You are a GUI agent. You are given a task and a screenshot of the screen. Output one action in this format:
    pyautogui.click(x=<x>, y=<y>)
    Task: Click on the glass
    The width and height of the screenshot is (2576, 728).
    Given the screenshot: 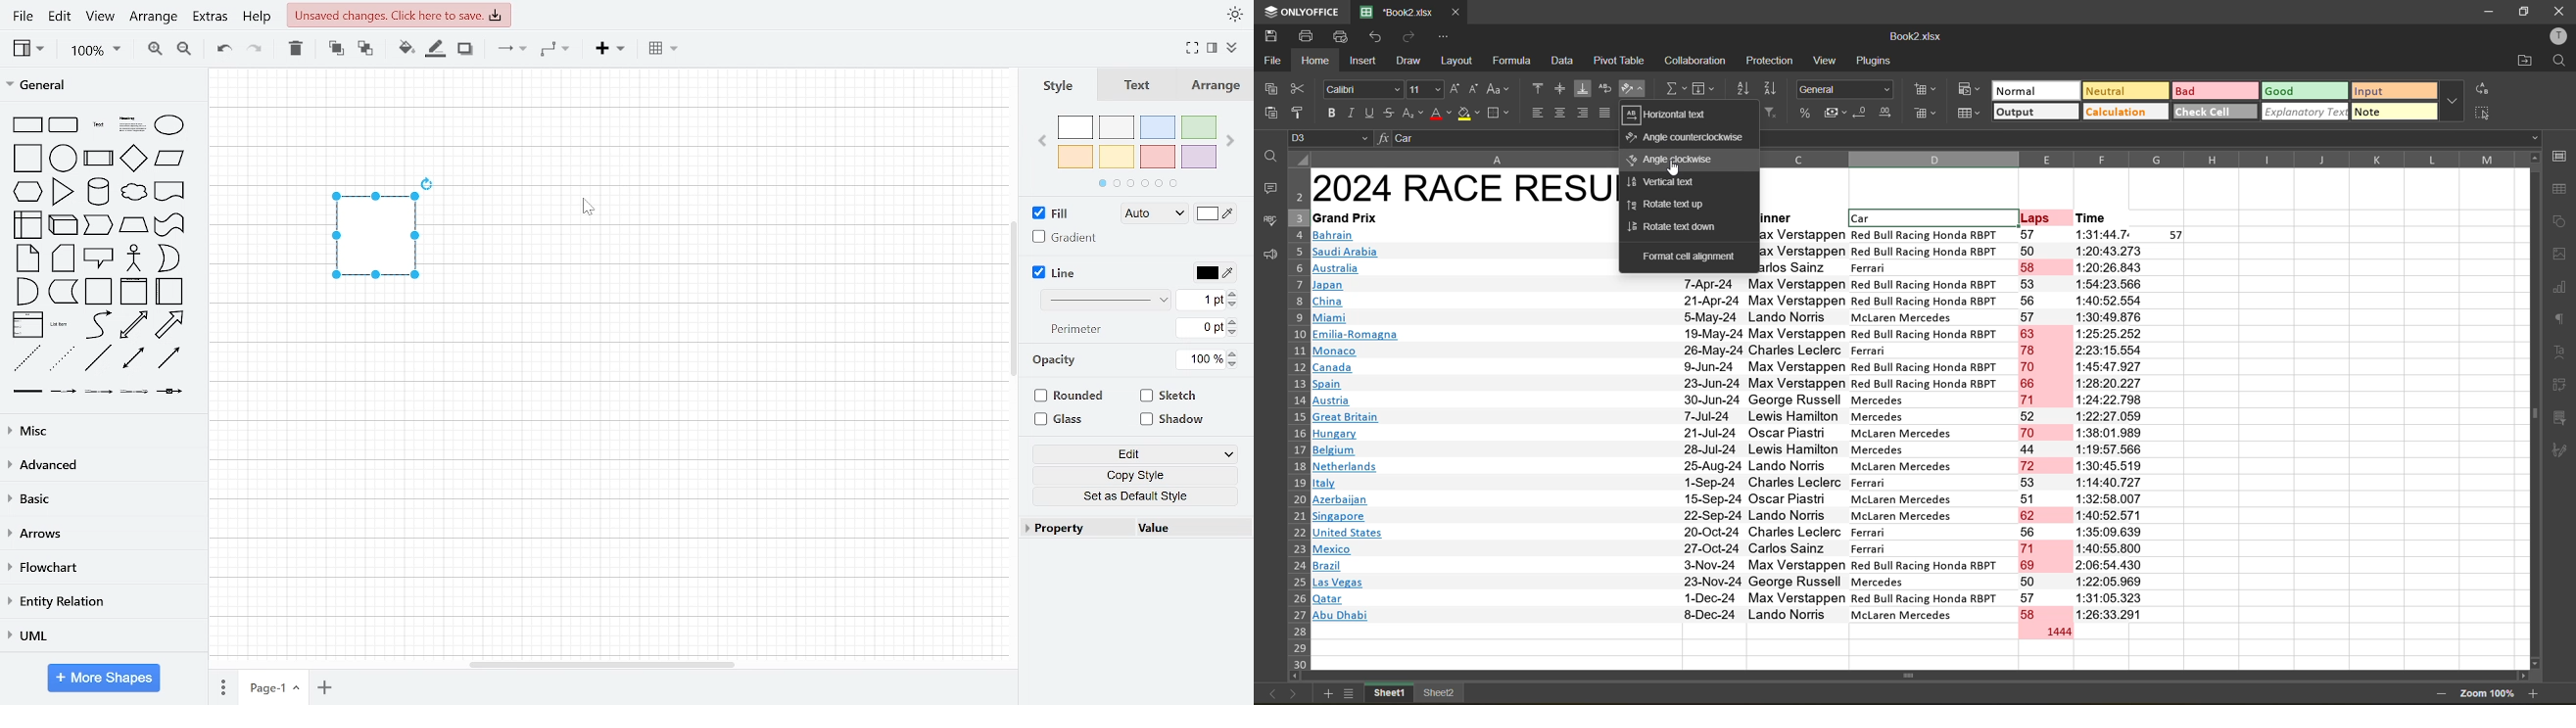 What is the action you would take?
    pyautogui.click(x=1059, y=420)
    